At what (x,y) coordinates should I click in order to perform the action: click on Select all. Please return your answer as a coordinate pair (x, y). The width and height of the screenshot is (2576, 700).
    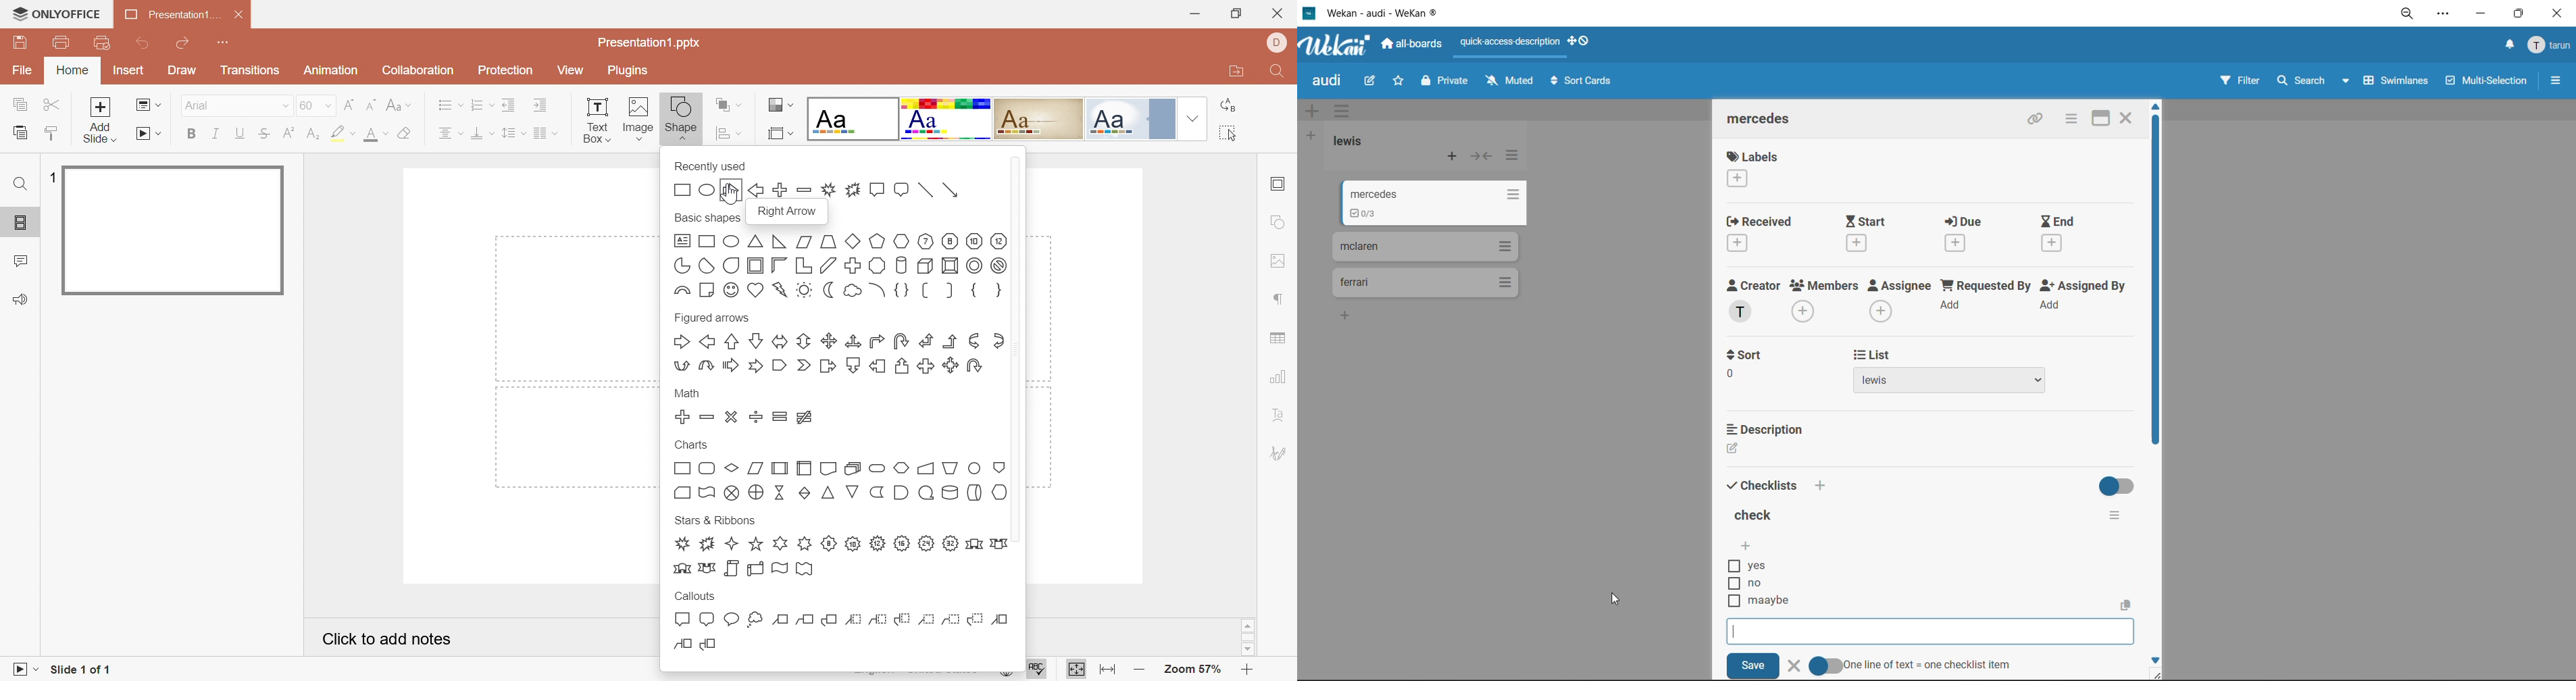
    Looking at the image, I should click on (1227, 132).